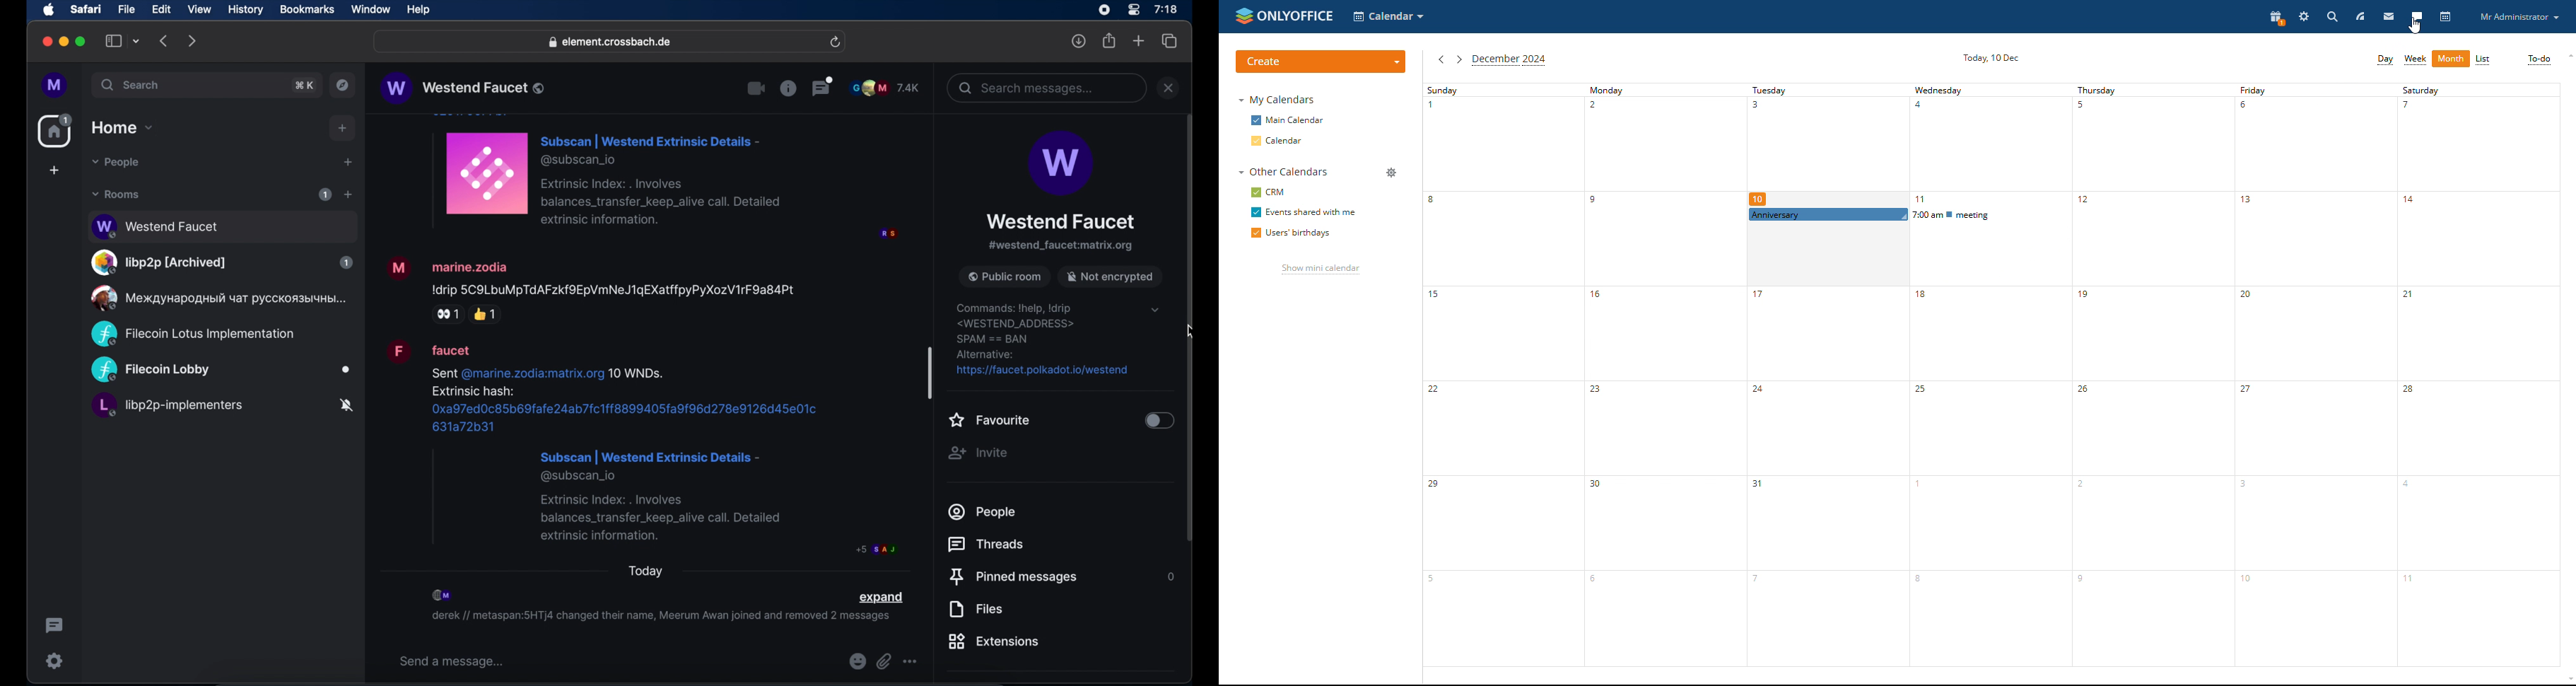 This screenshot has width=2576, height=700. I want to click on wednesday, so click(1990, 446).